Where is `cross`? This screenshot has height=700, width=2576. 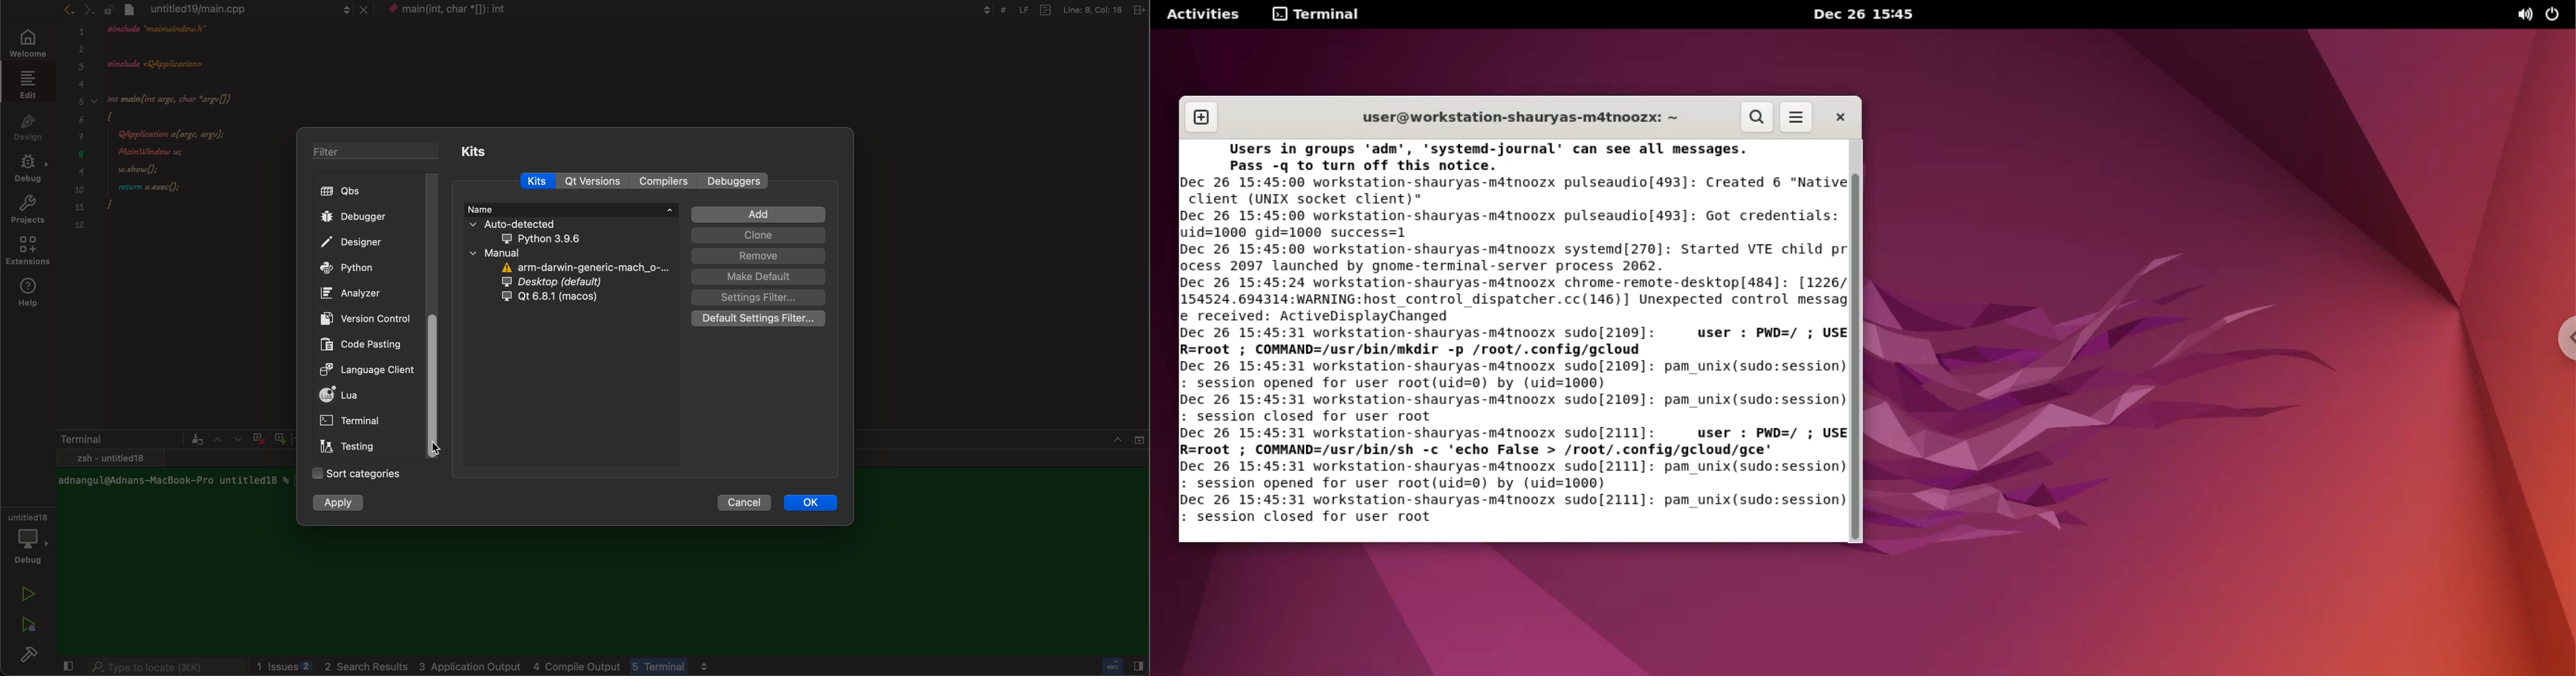 cross is located at coordinates (257, 437).